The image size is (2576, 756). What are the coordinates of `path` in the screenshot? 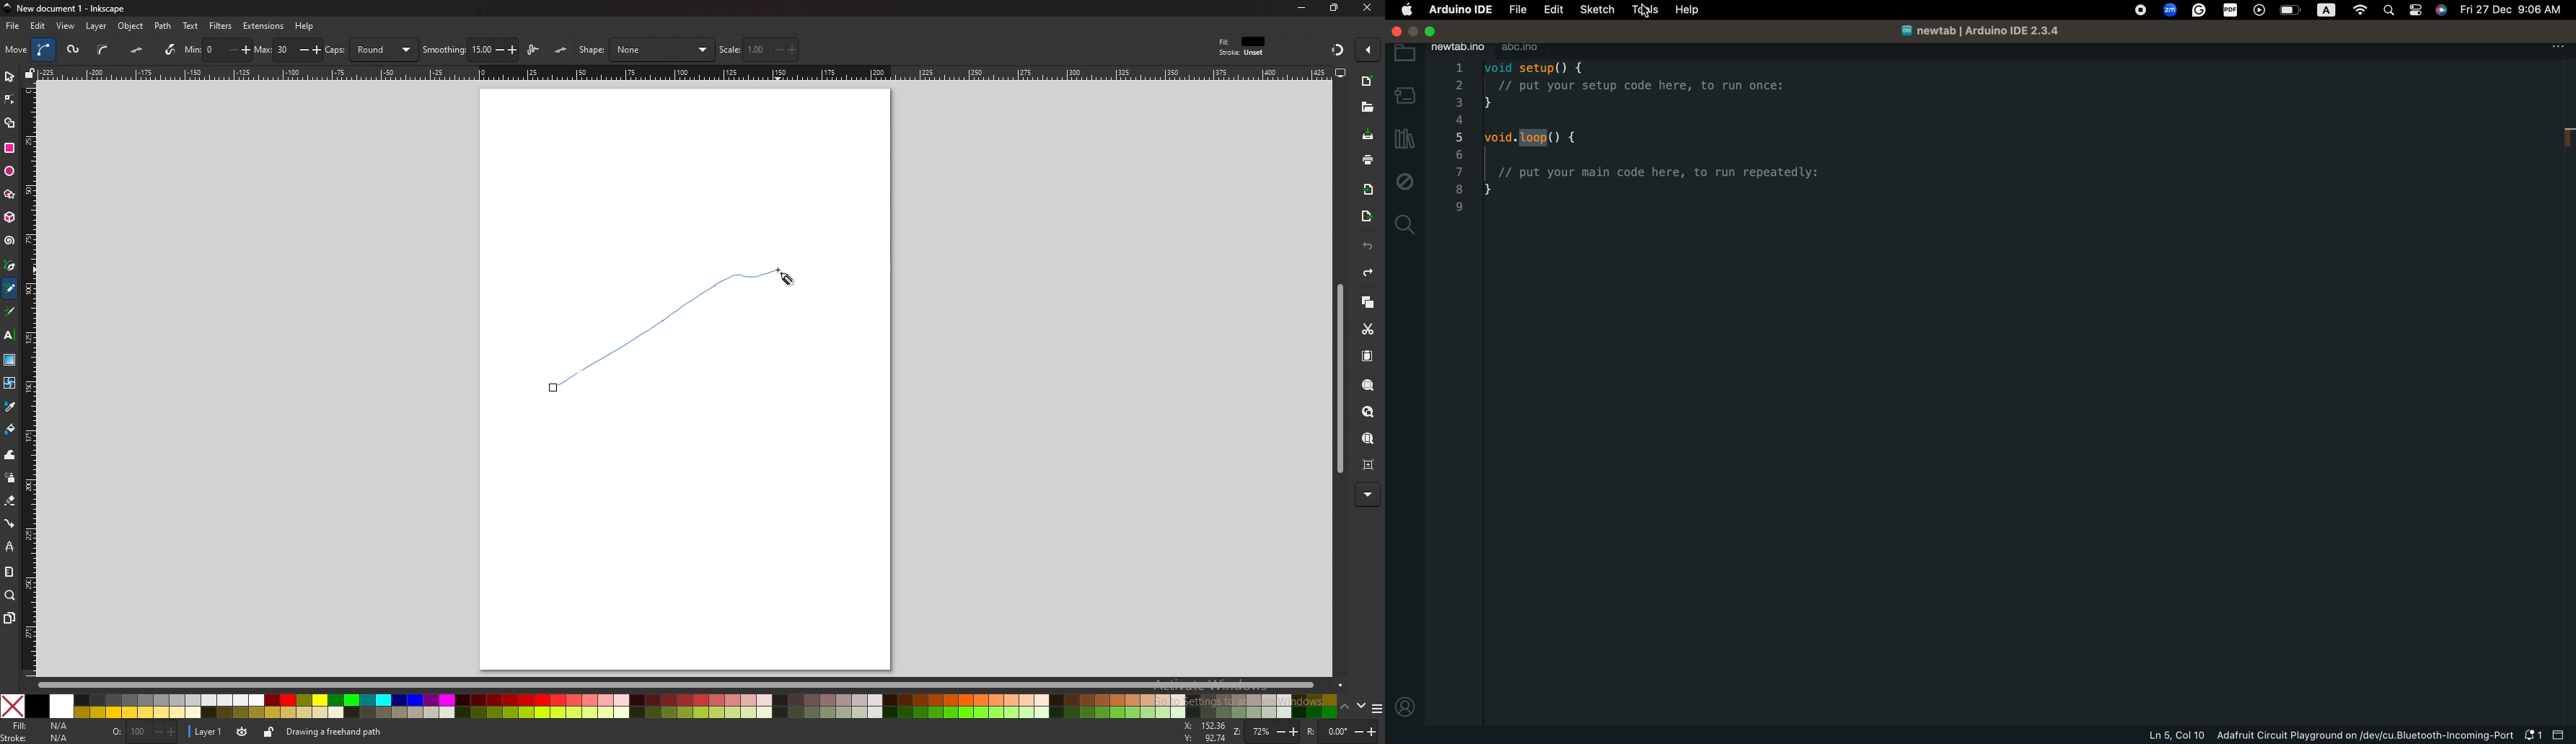 It's located at (164, 26).